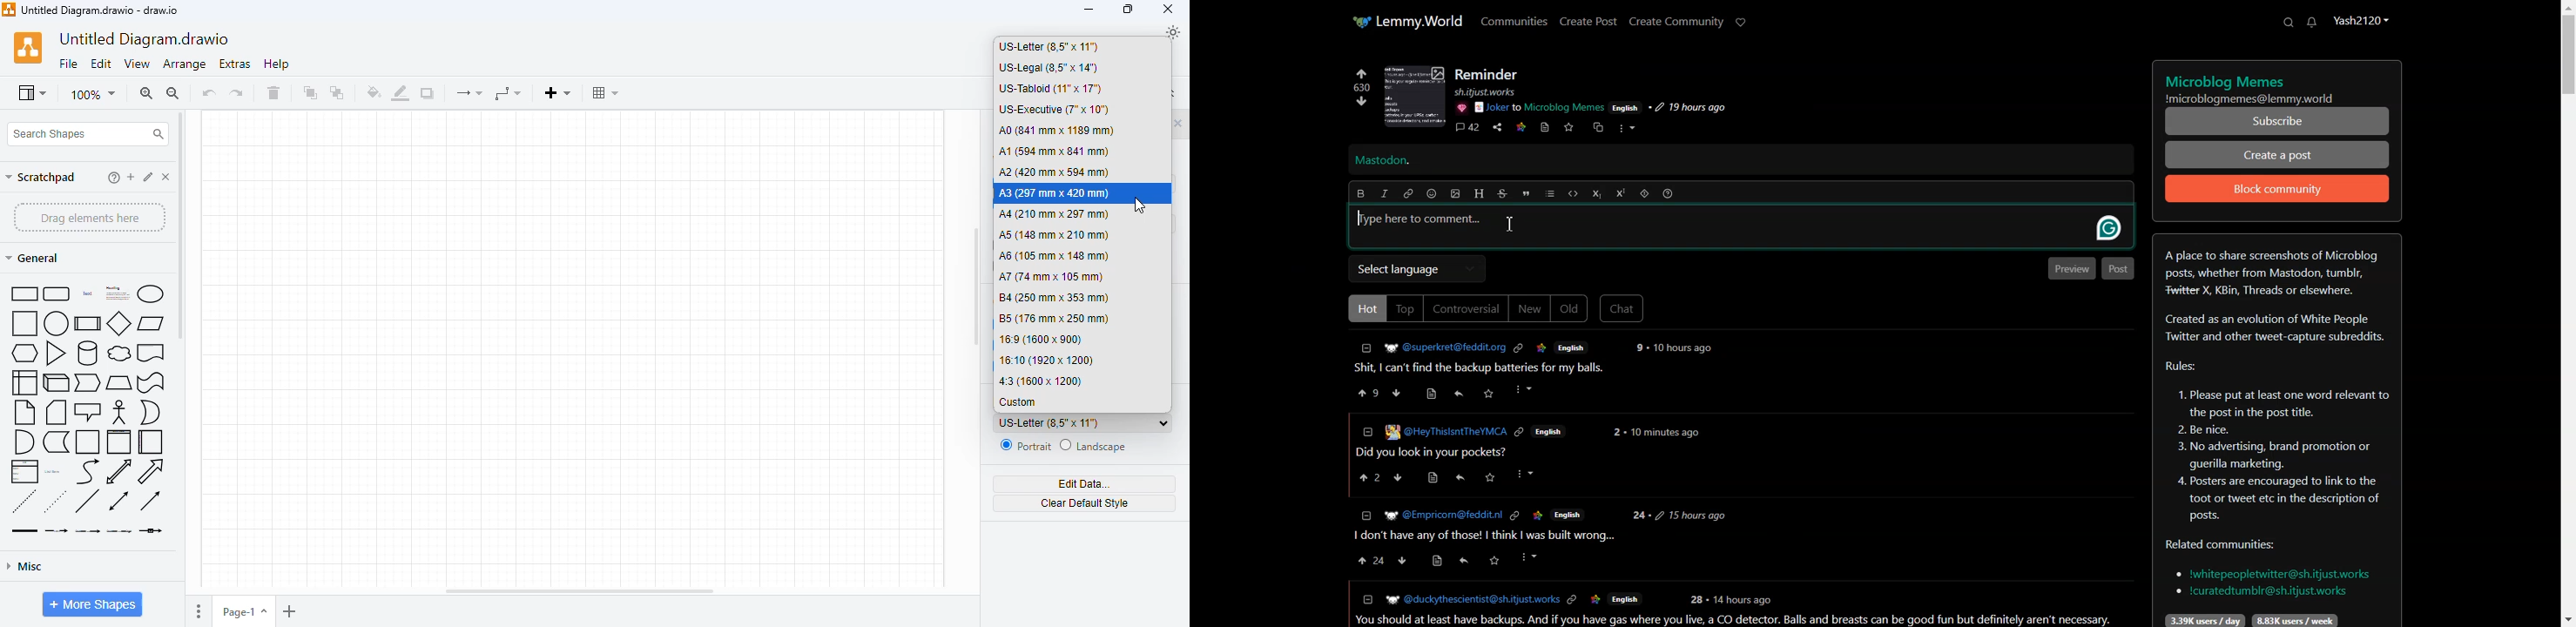 This screenshot has height=644, width=2576. What do you see at coordinates (119, 383) in the screenshot?
I see `trapezoid` at bounding box center [119, 383].